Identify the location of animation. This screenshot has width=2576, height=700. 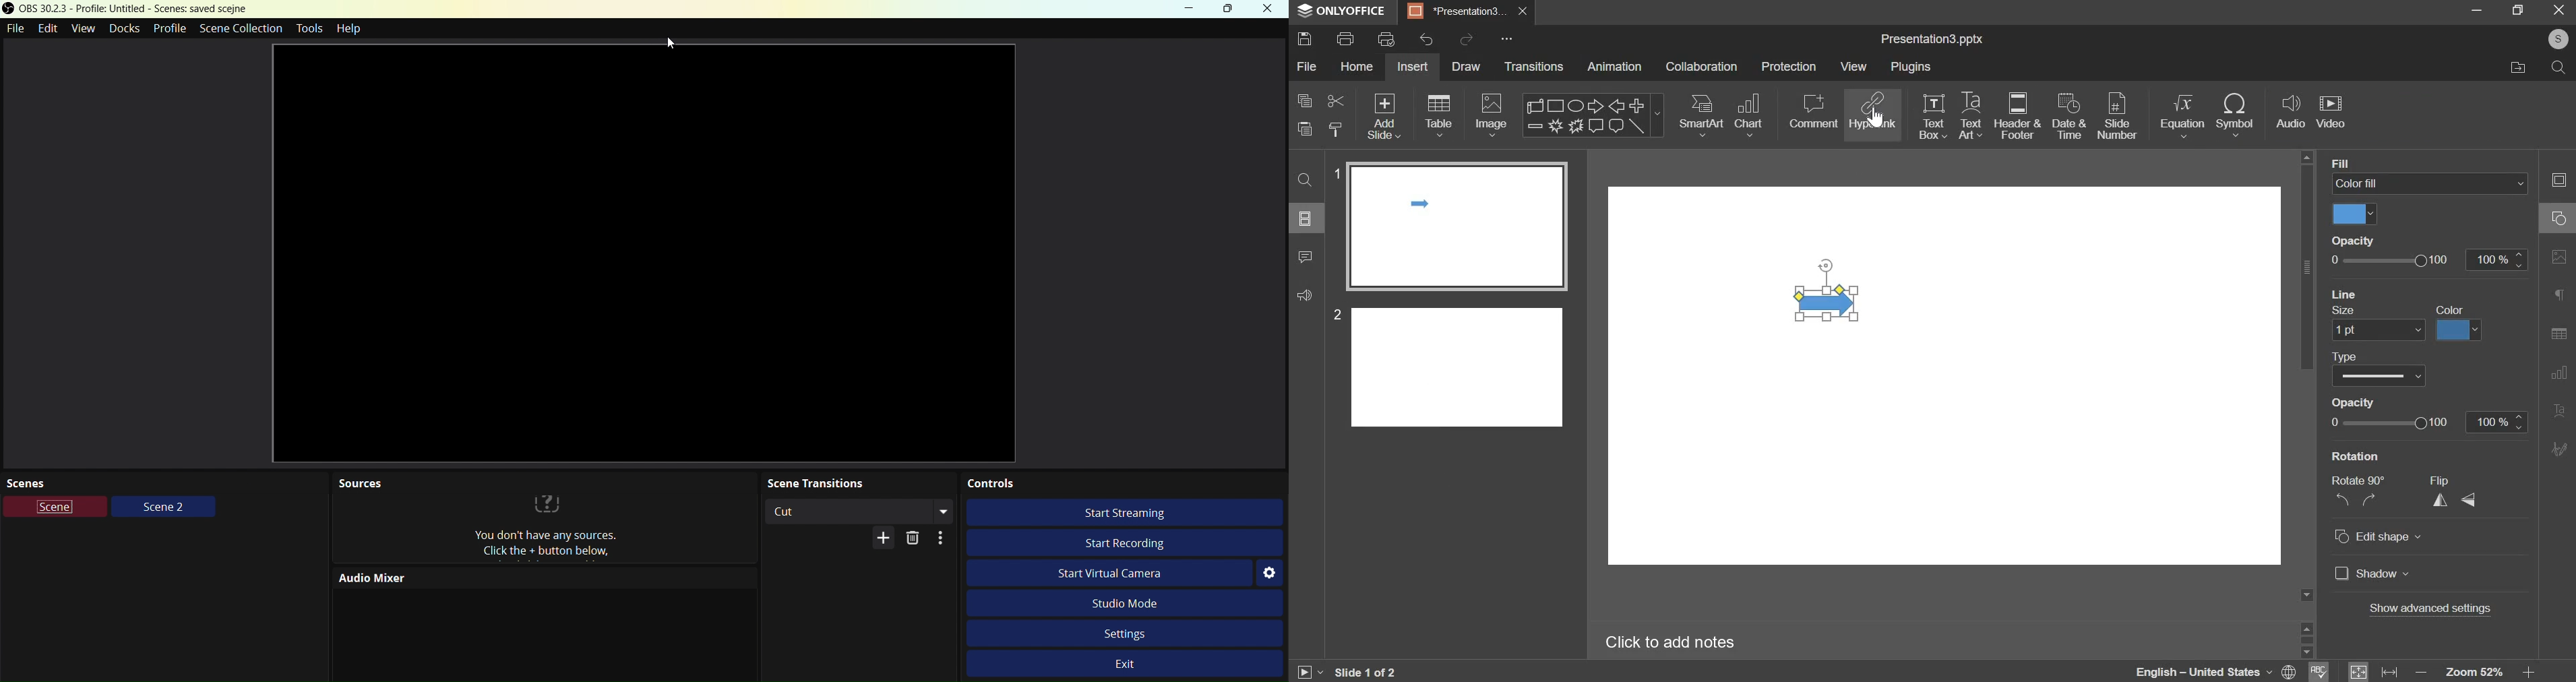
(1614, 66).